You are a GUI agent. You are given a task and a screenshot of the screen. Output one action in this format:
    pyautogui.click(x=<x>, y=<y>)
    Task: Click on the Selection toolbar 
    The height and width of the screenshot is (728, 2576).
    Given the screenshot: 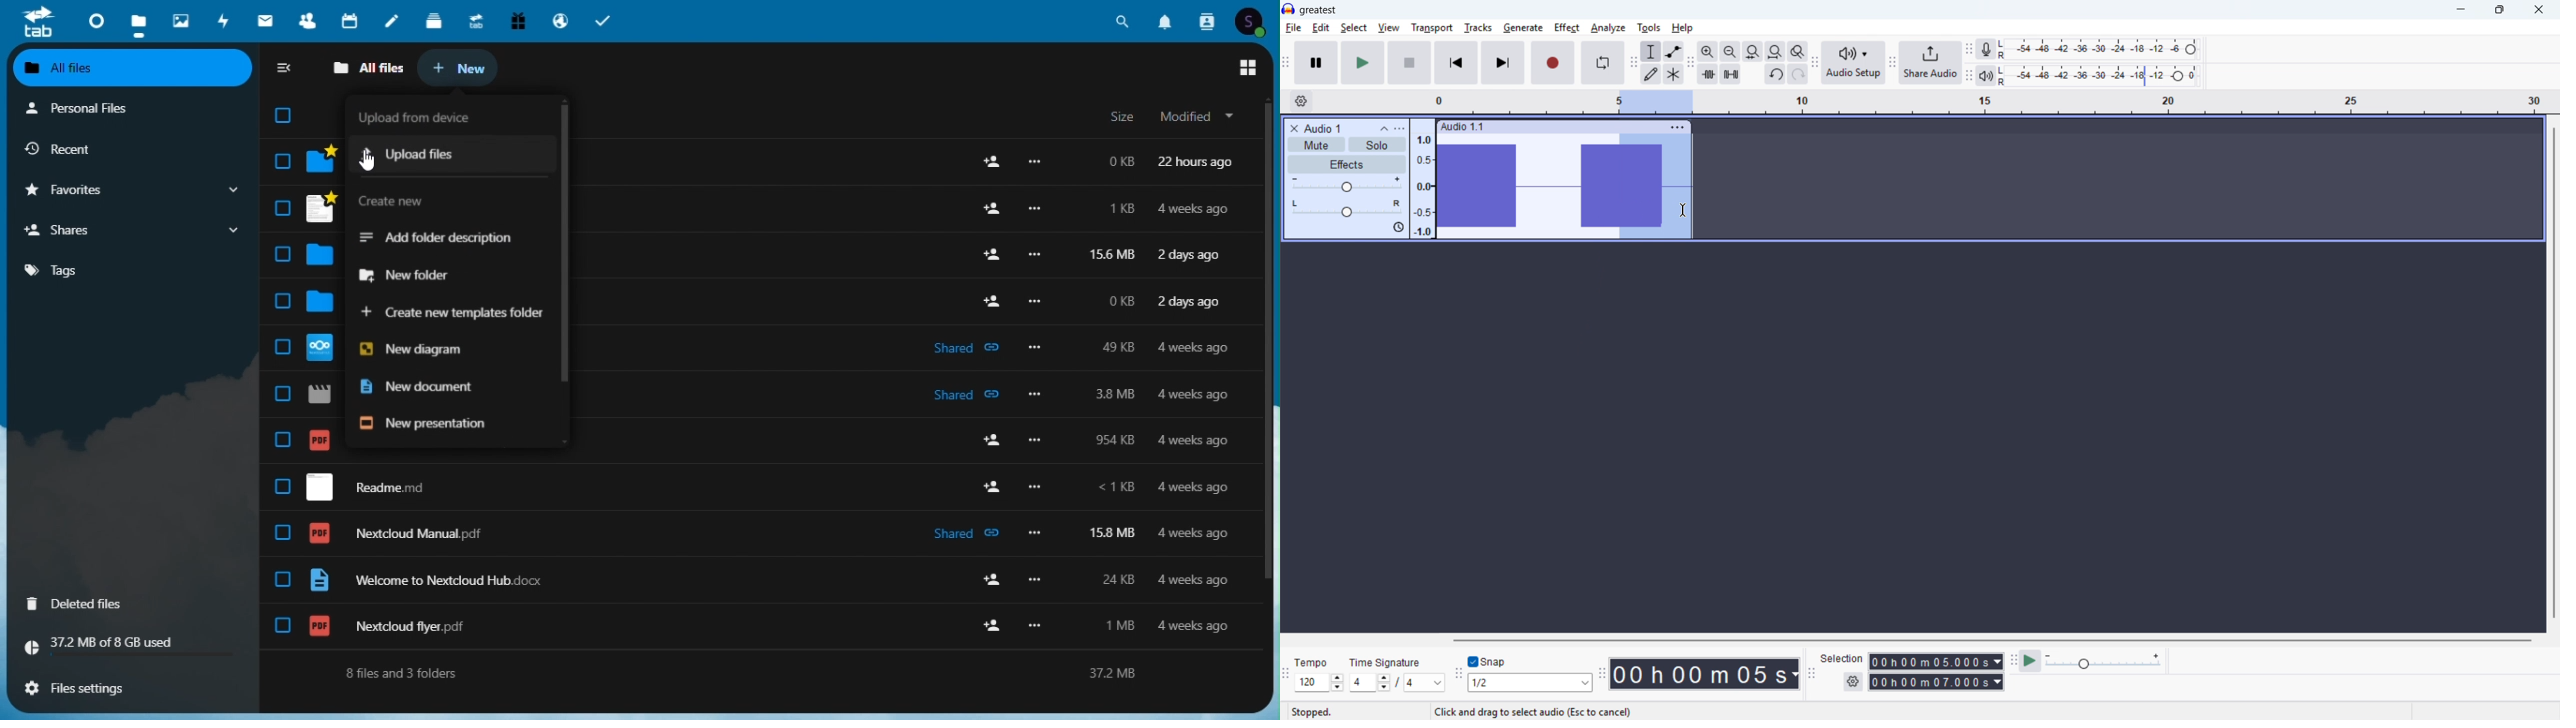 What is the action you would take?
    pyautogui.click(x=1813, y=676)
    